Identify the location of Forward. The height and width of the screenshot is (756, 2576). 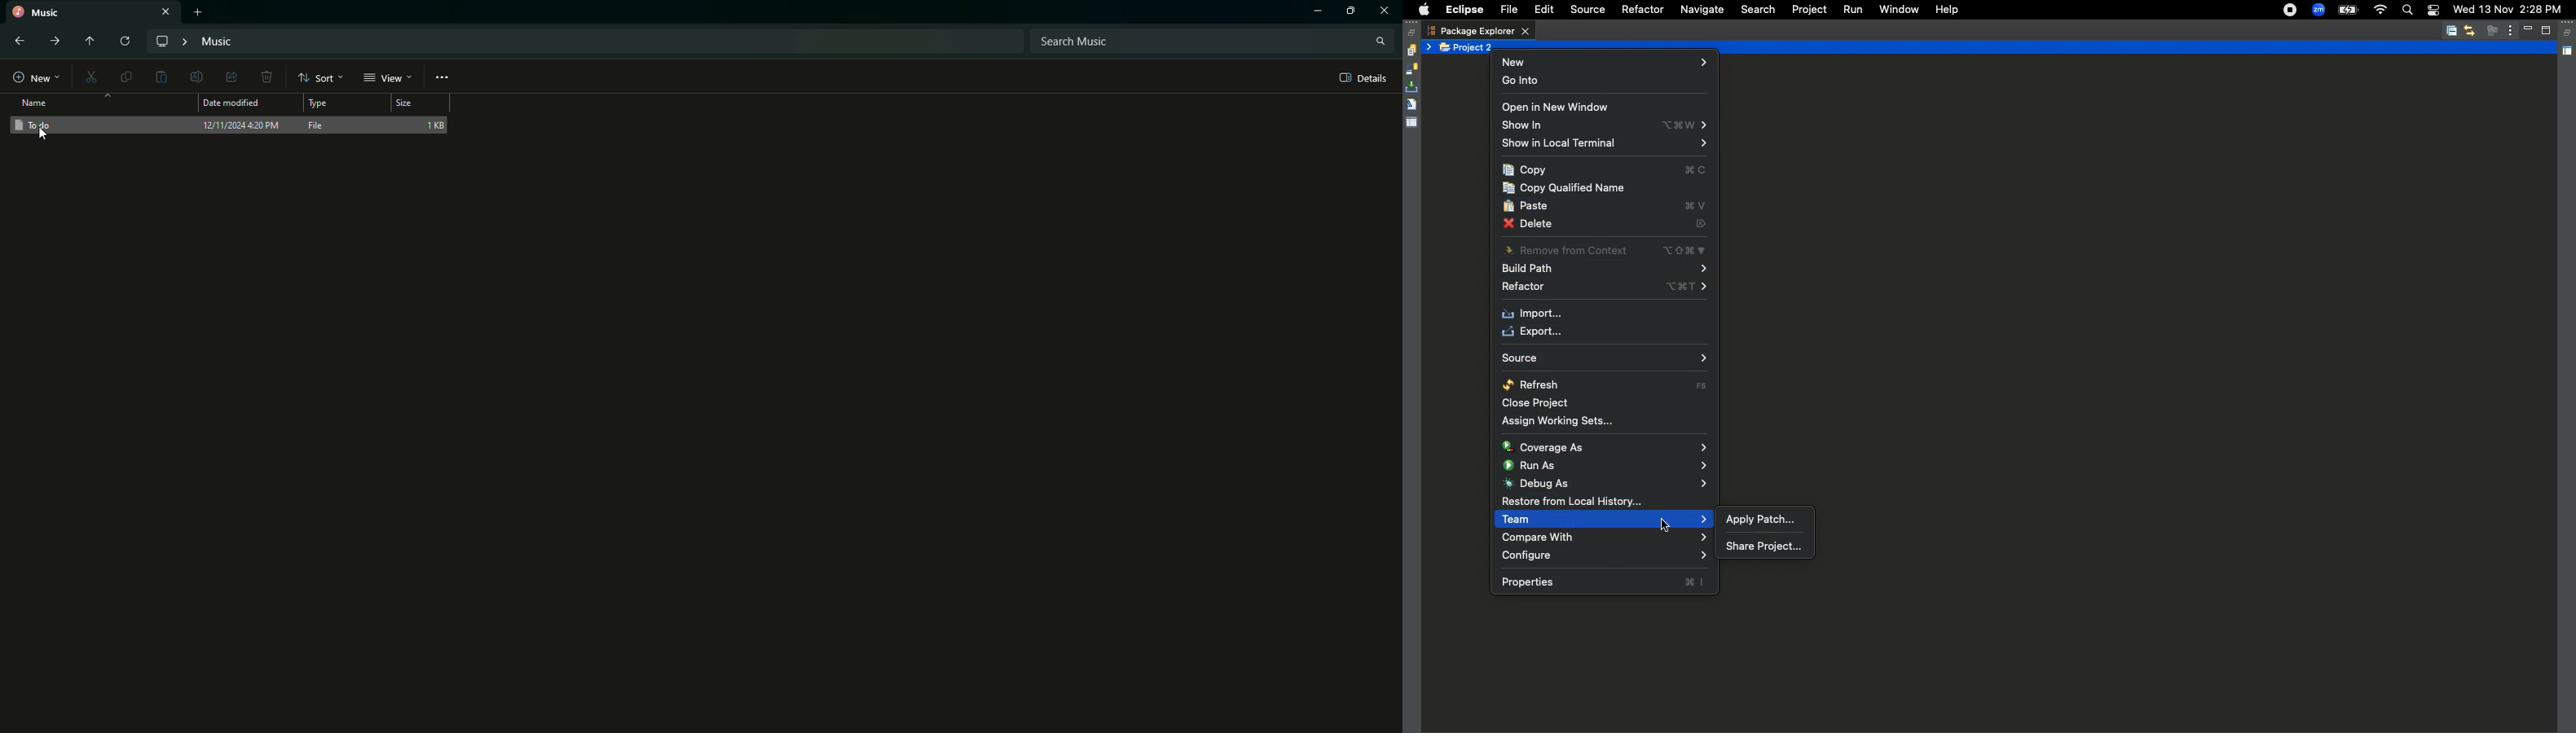
(52, 42).